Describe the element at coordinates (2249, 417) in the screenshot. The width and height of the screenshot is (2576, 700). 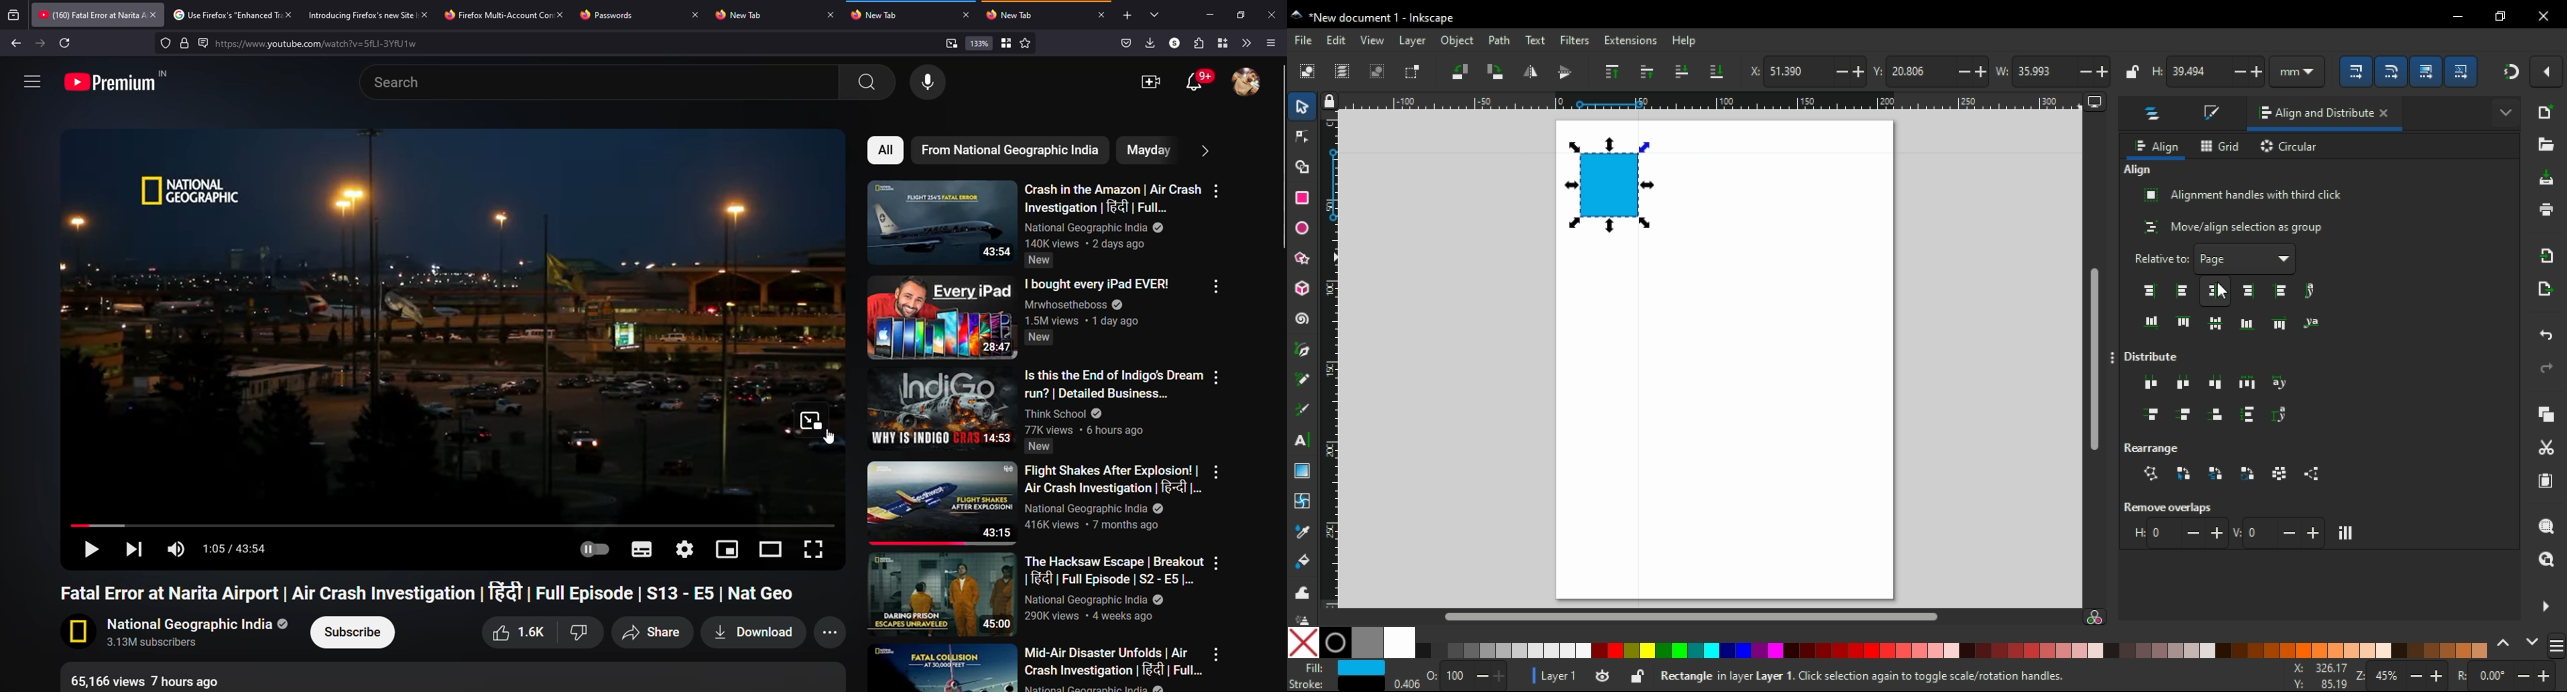
I see `distribute vertically with even vertical gaps` at that location.